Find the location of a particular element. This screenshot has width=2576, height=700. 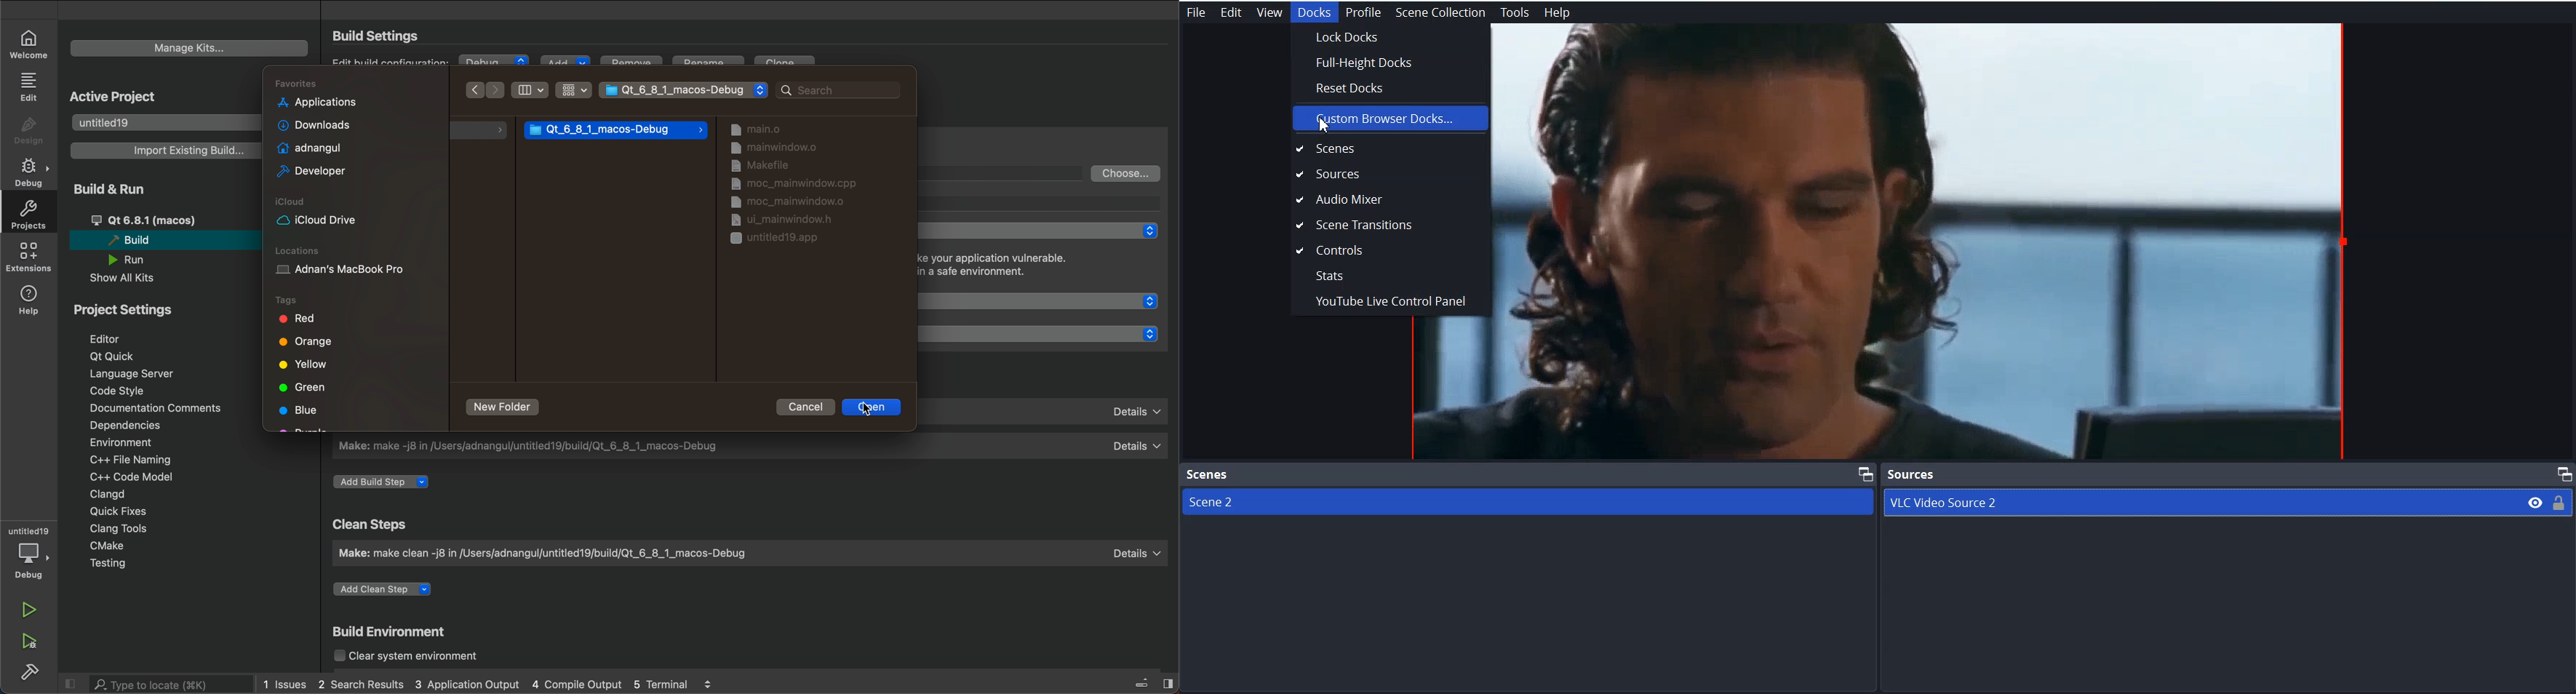

Dependencies  is located at coordinates (136, 426).